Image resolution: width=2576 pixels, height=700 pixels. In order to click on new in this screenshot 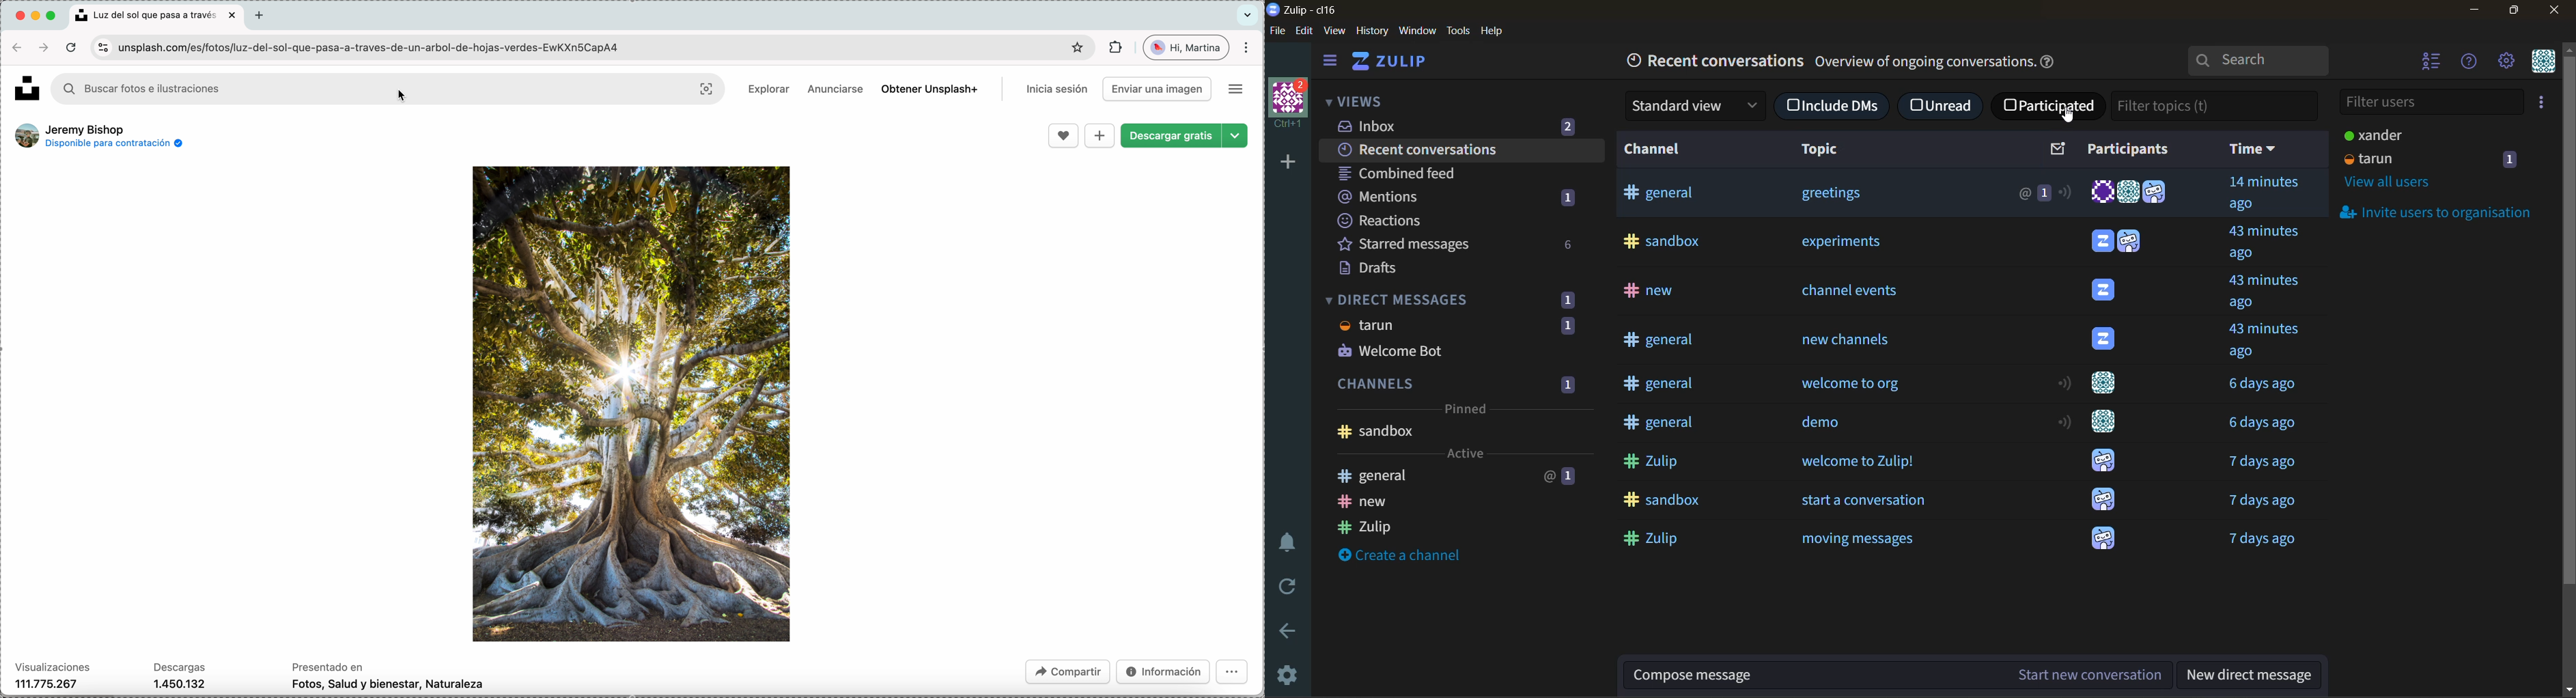, I will do `click(1452, 500)`.